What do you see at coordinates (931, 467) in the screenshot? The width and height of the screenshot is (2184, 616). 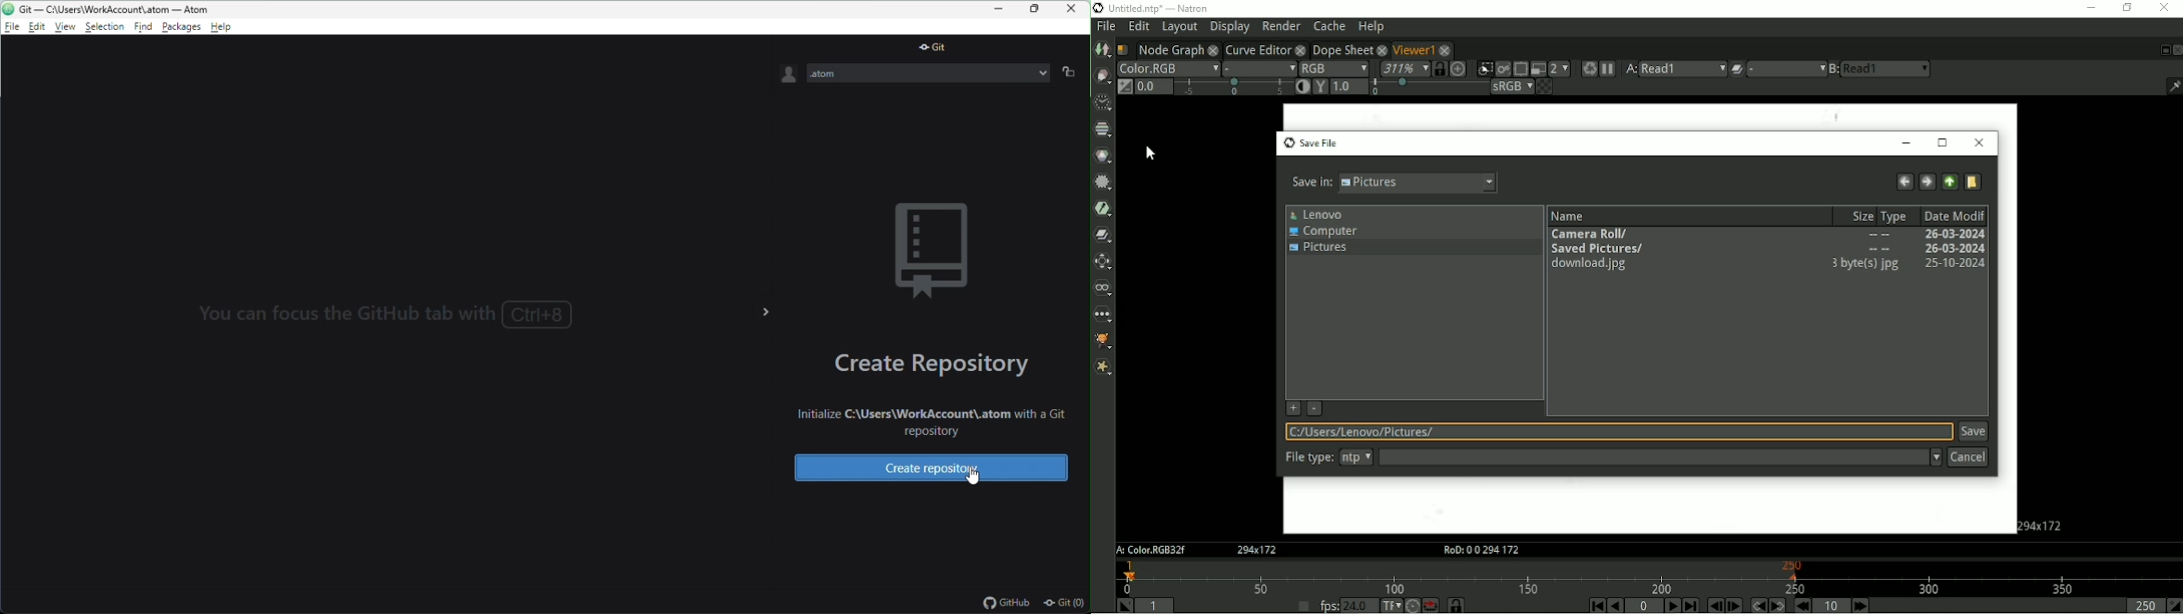 I see `create repository` at bounding box center [931, 467].